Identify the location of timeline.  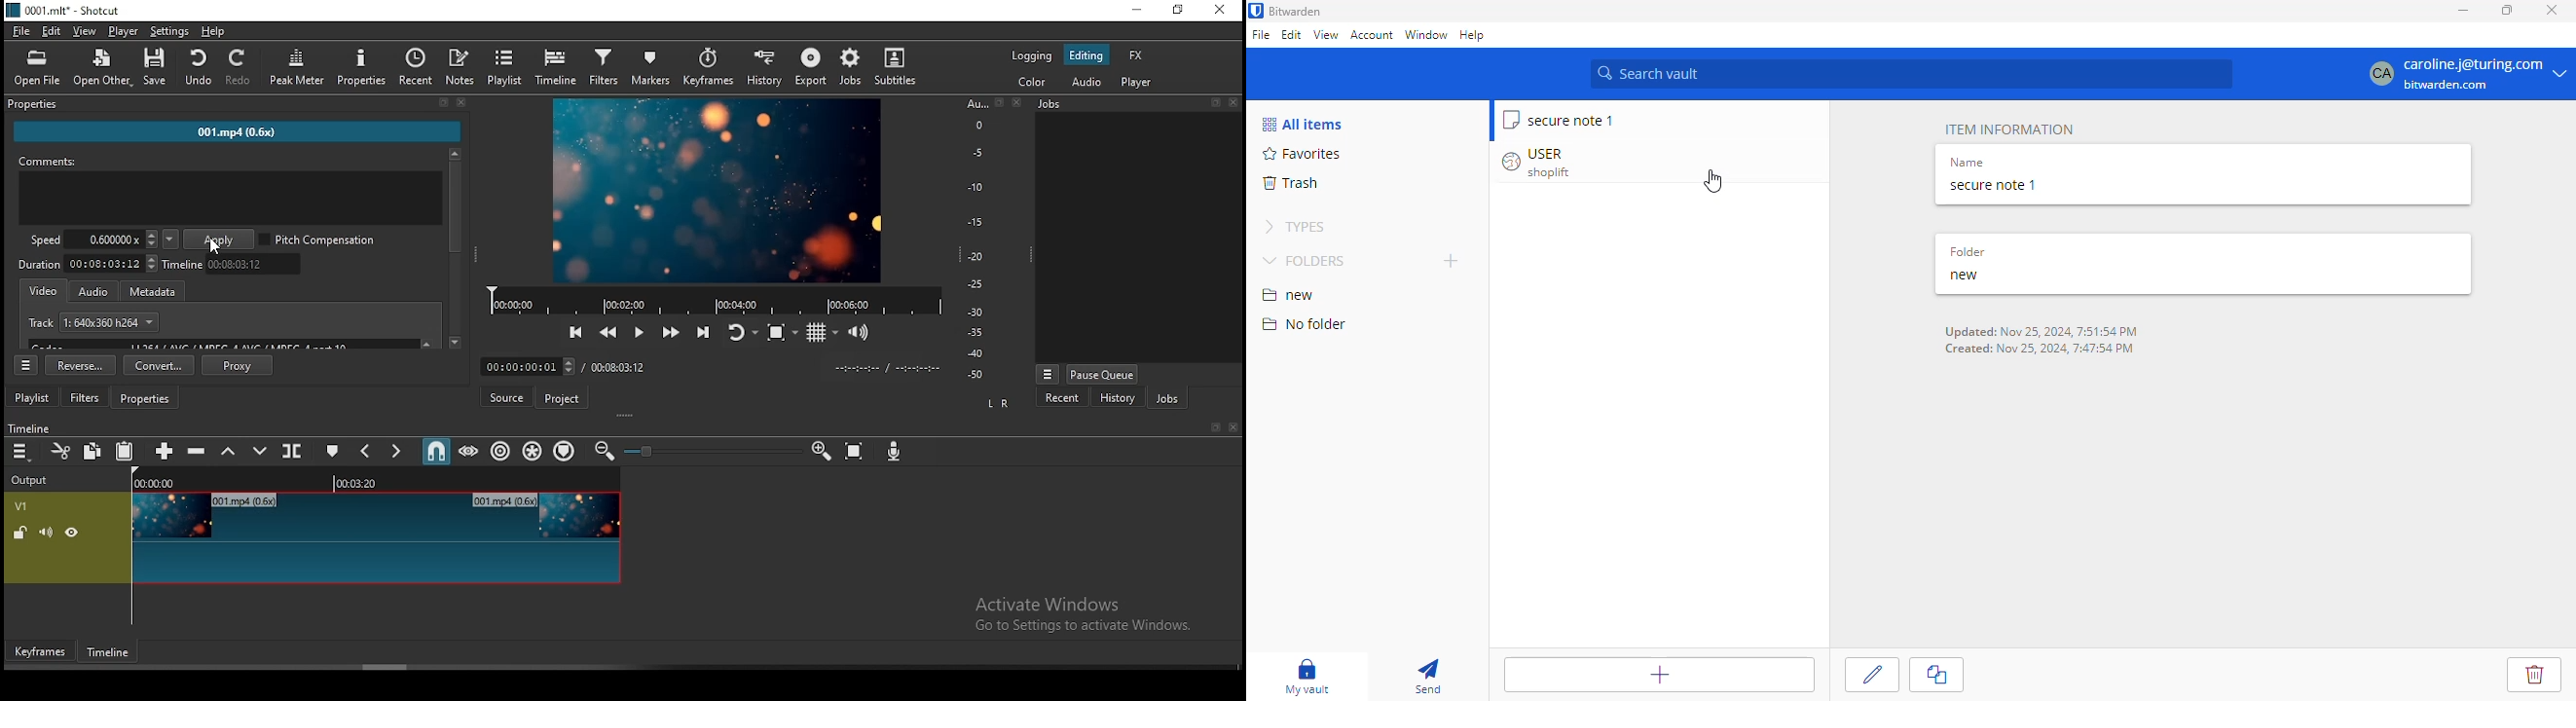
(29, 428).